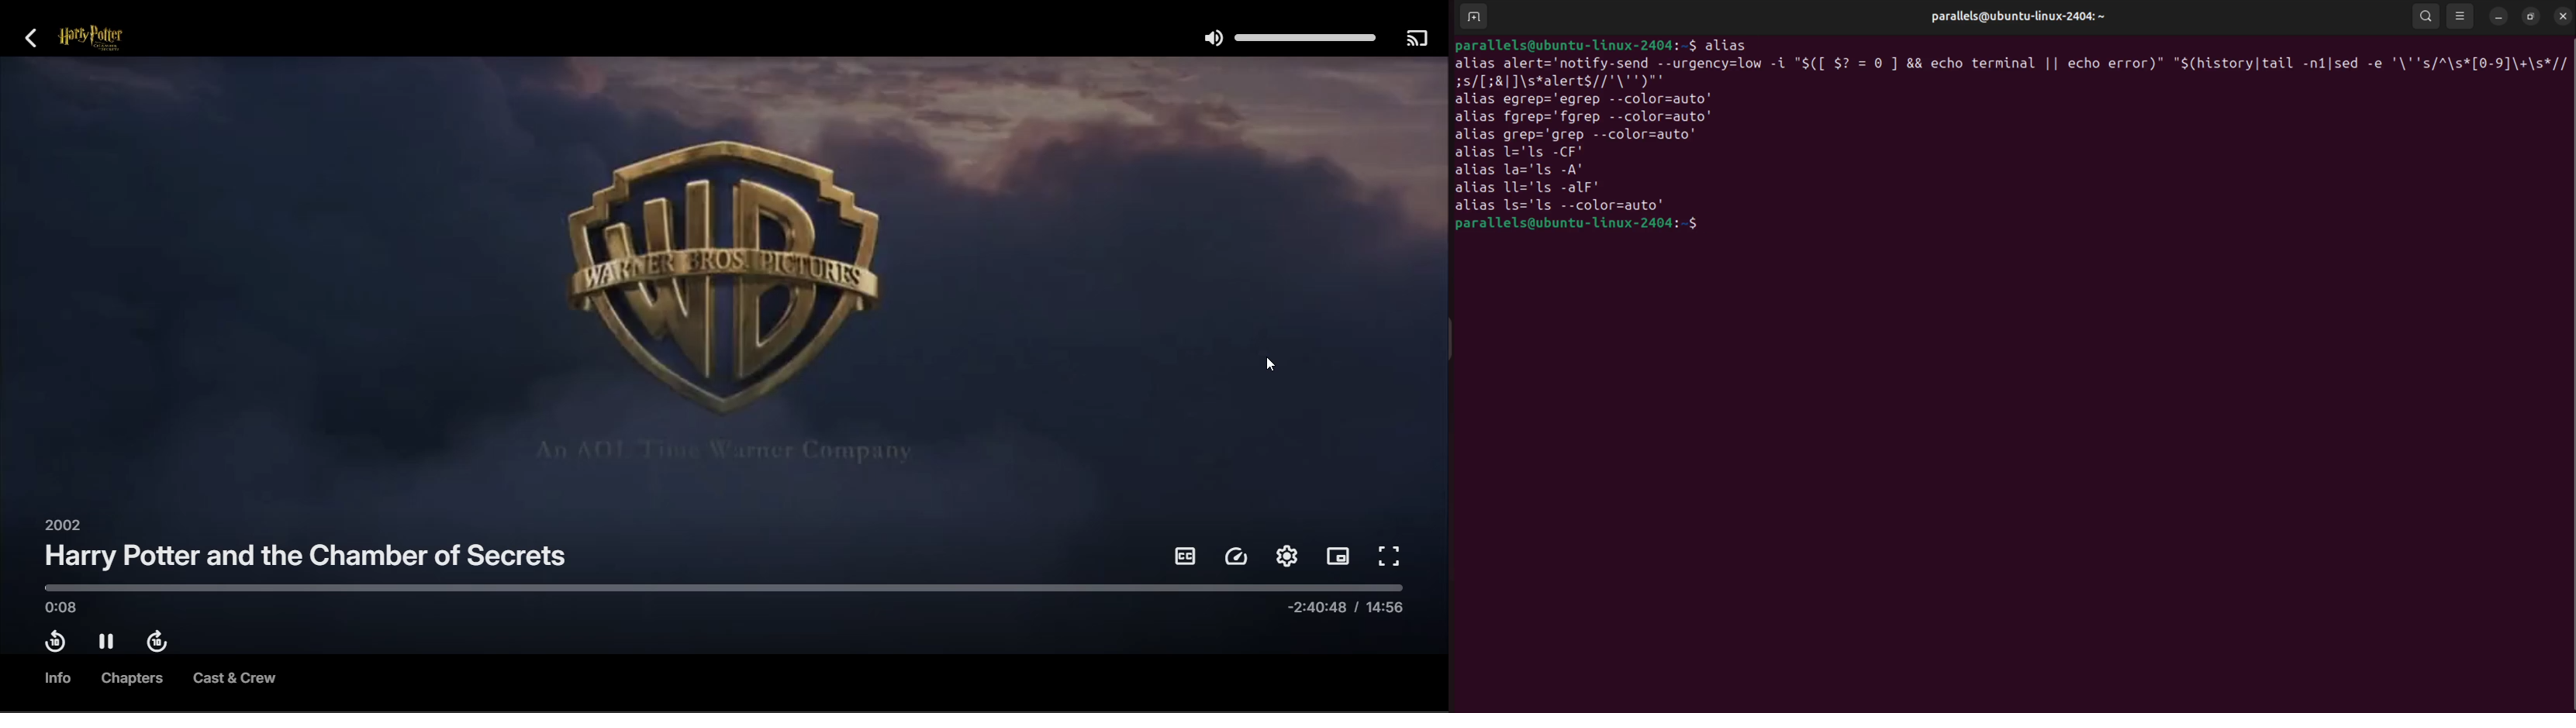 This screenshot has height=728, width=2576. What do you see at coordinates (1416, 40) in the screenshot?
I see `Play on another device` at bounding box center [1416, 40].